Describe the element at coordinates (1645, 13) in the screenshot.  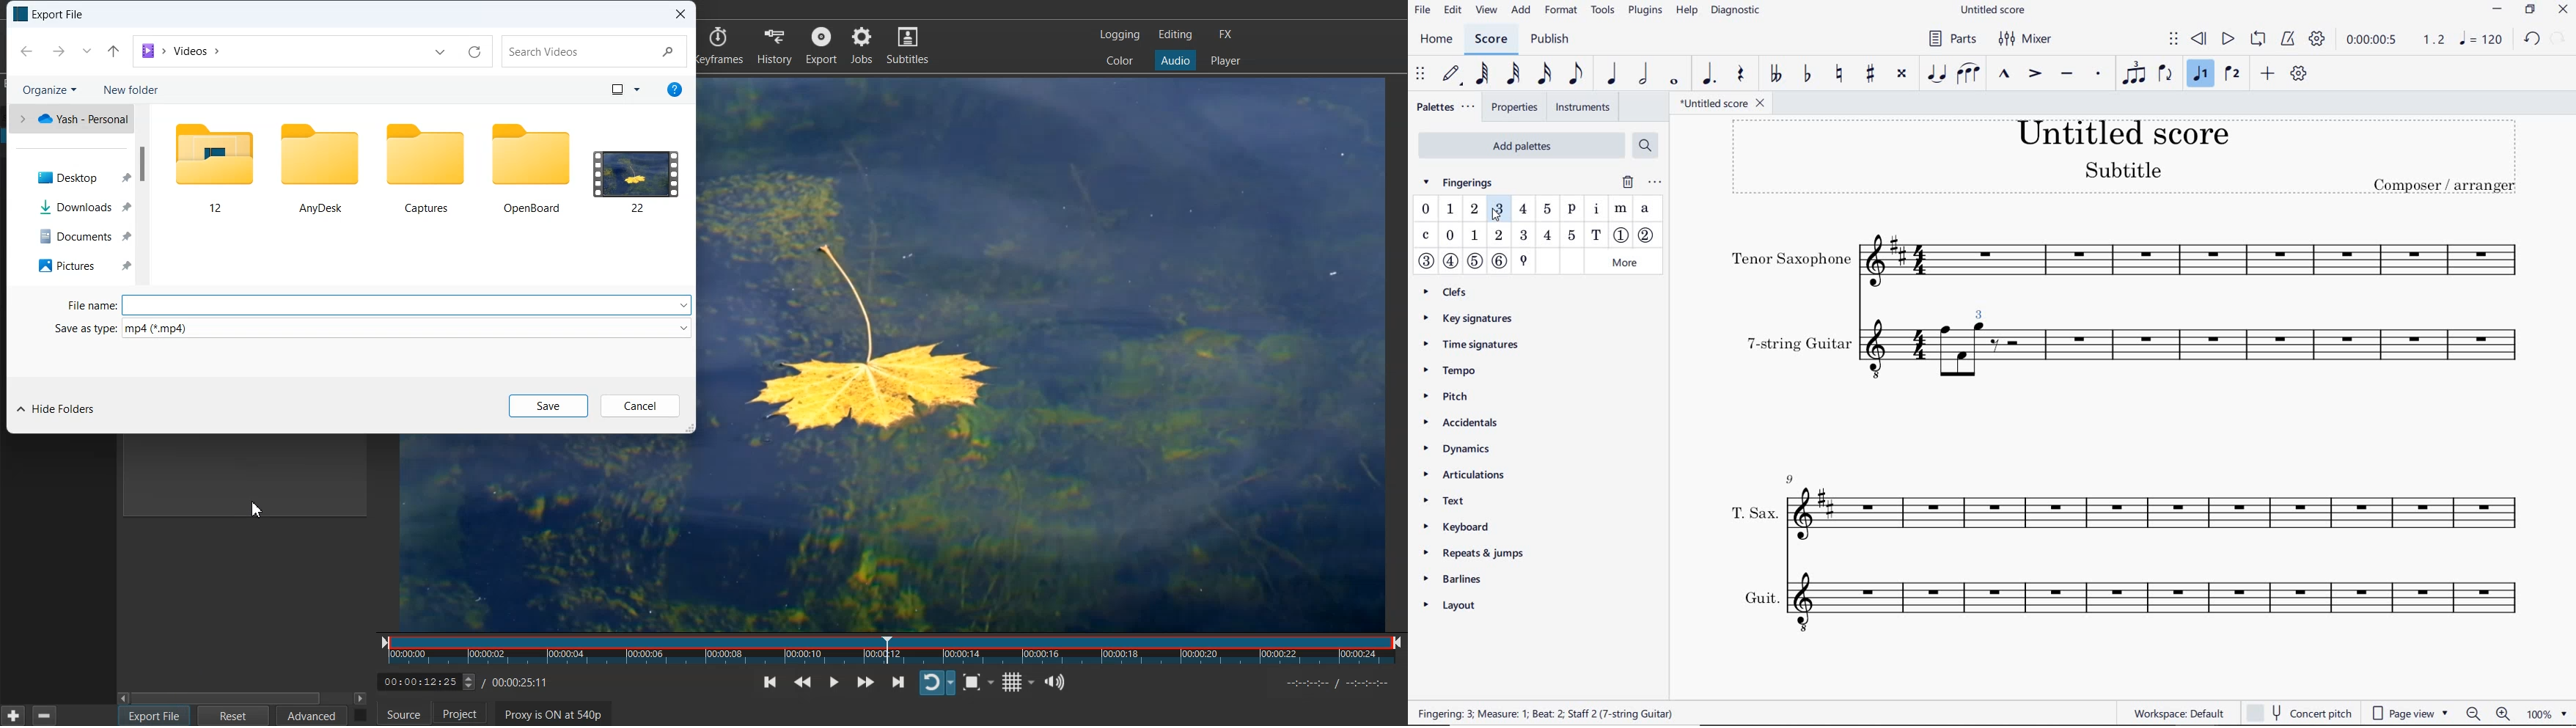
I see `PLUGINS` at that location.